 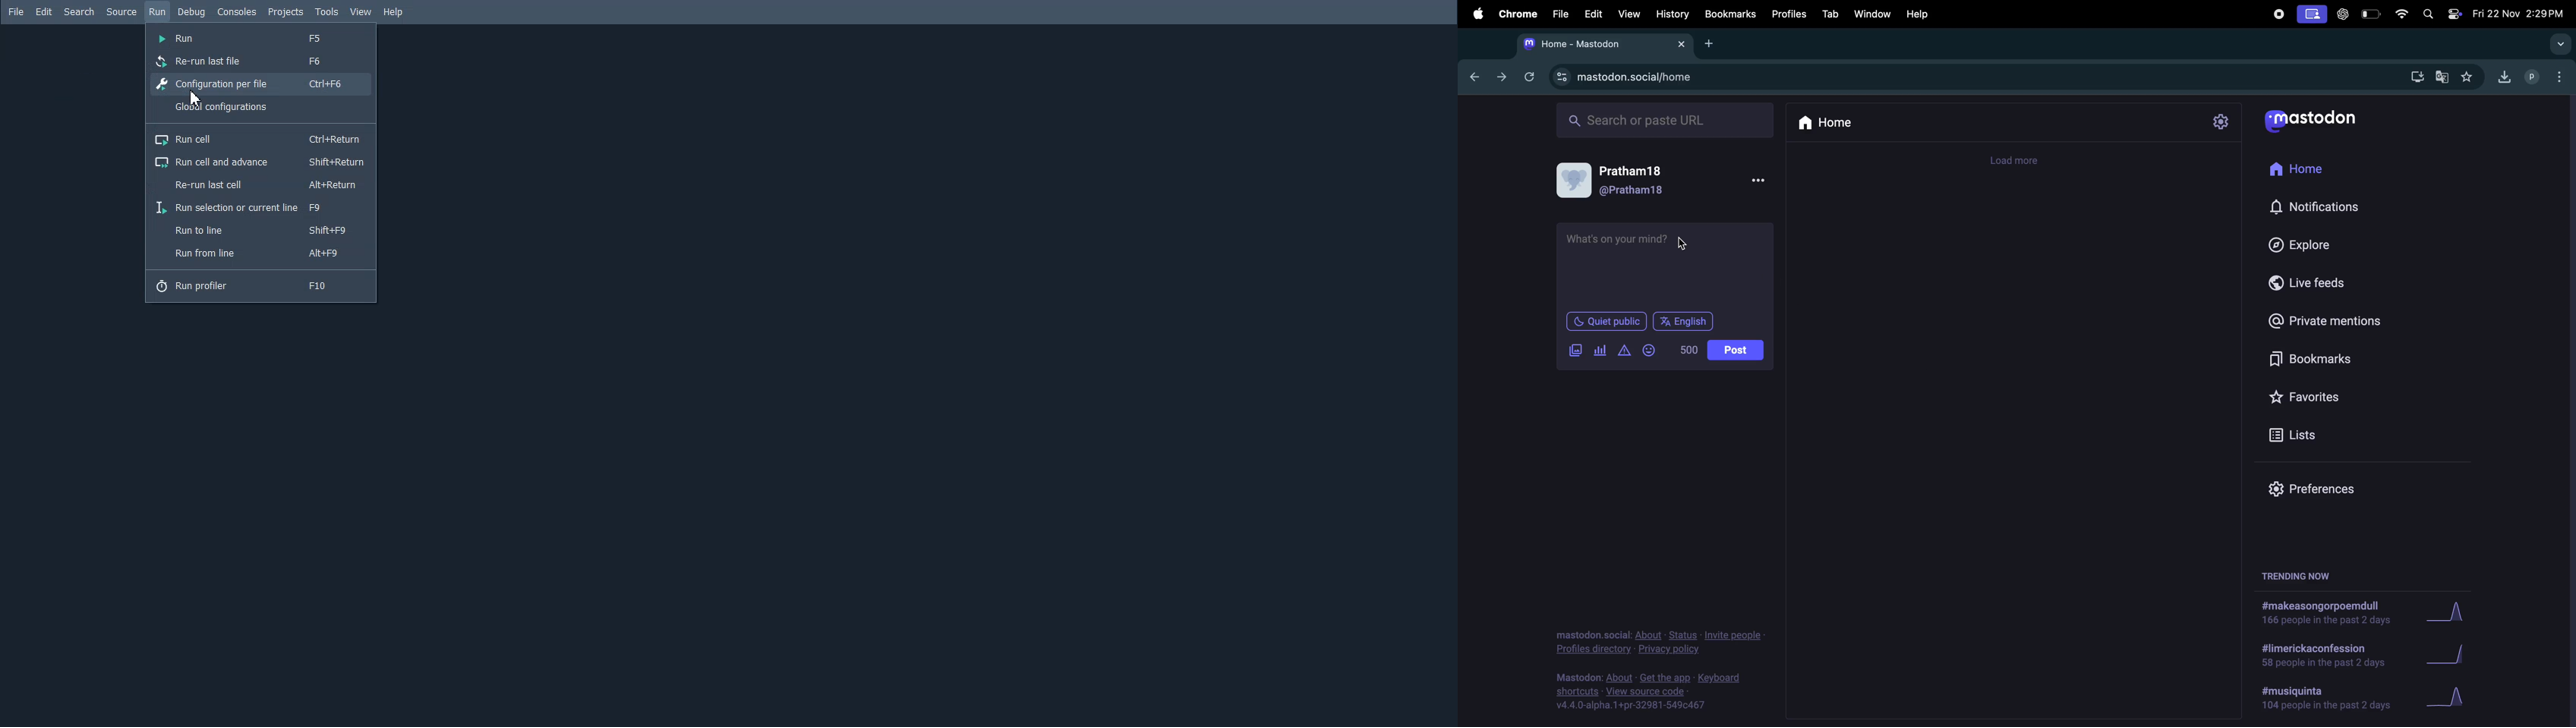 I want to click on settings, so click(x=2220, y=122).